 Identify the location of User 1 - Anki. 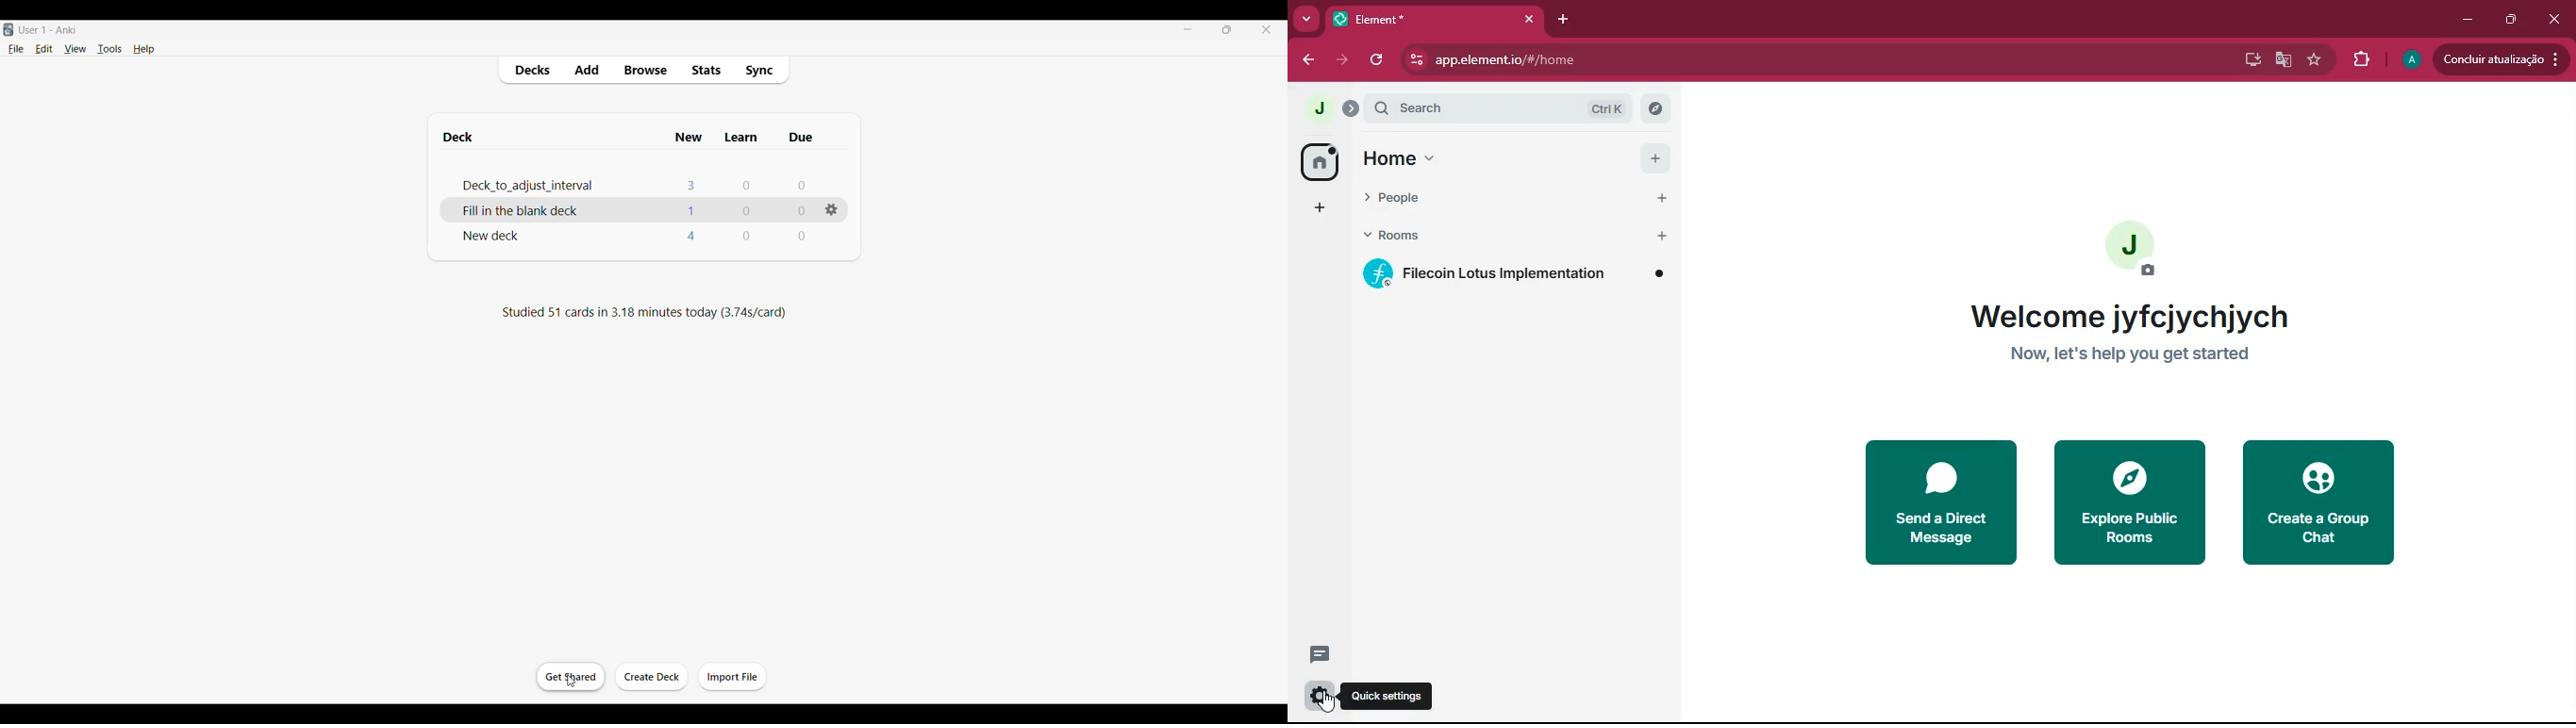
(50, 30).